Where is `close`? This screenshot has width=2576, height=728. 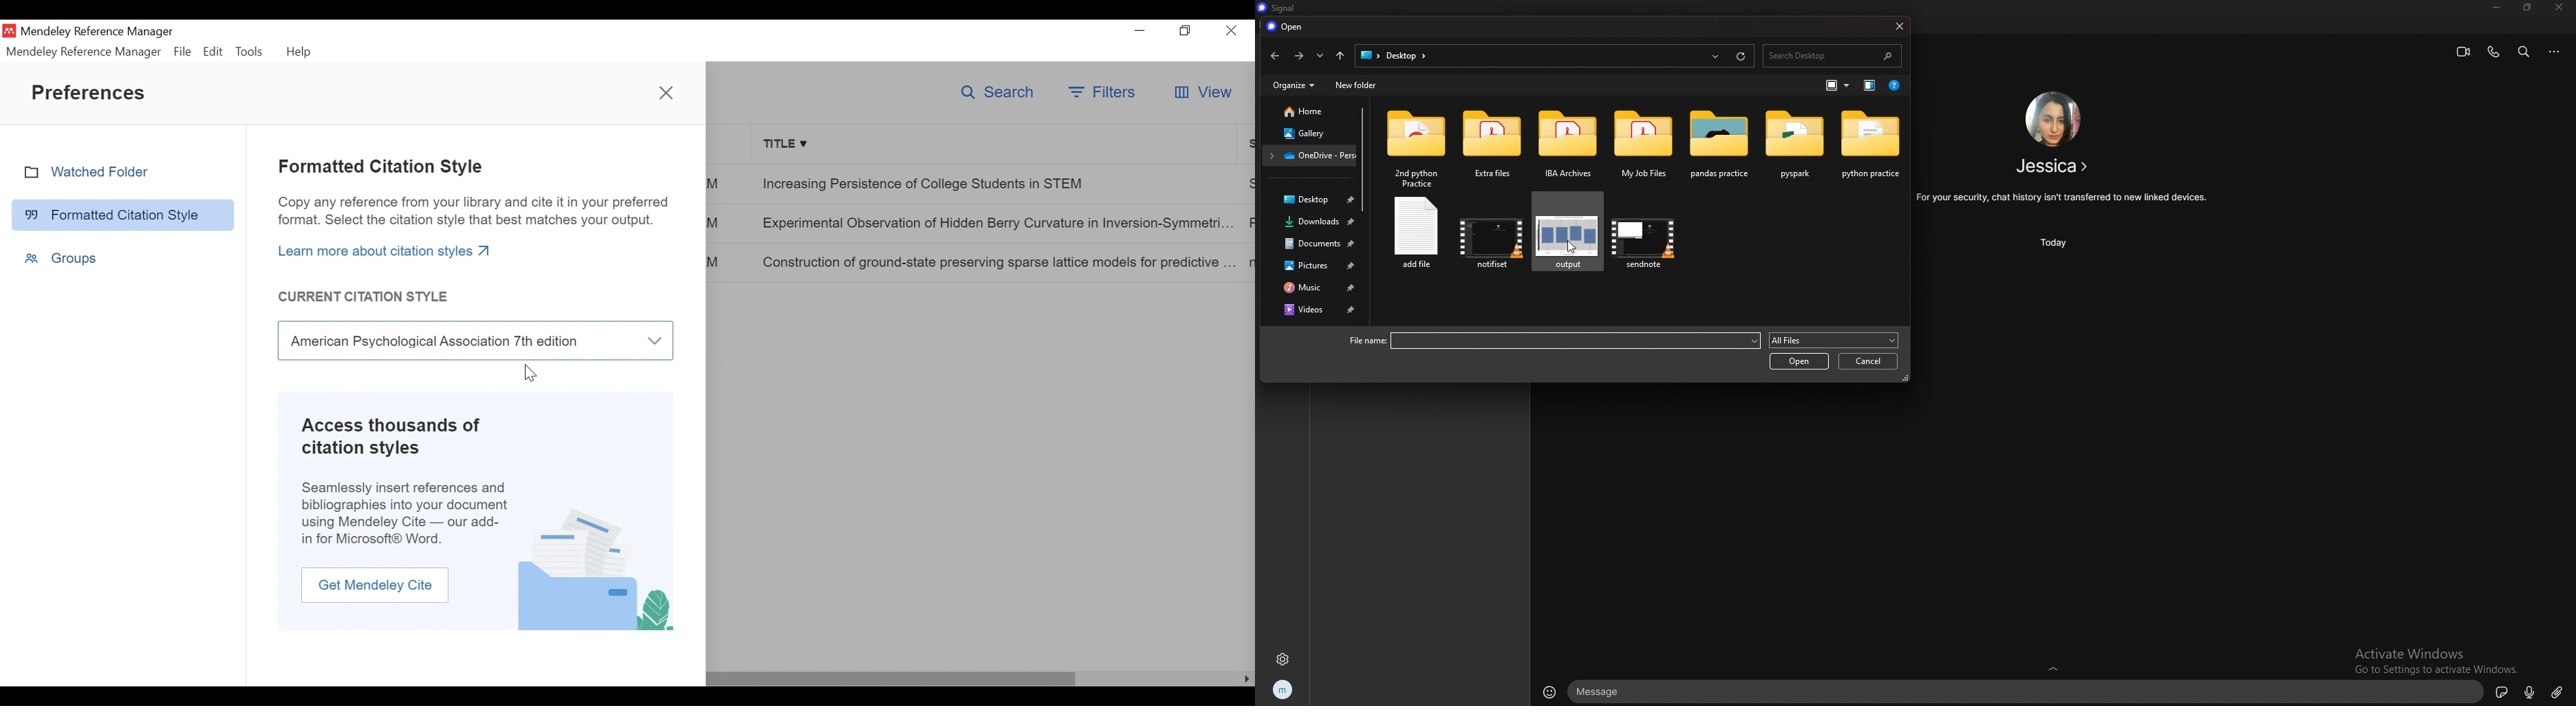 close is located at coordinates (668, 95).